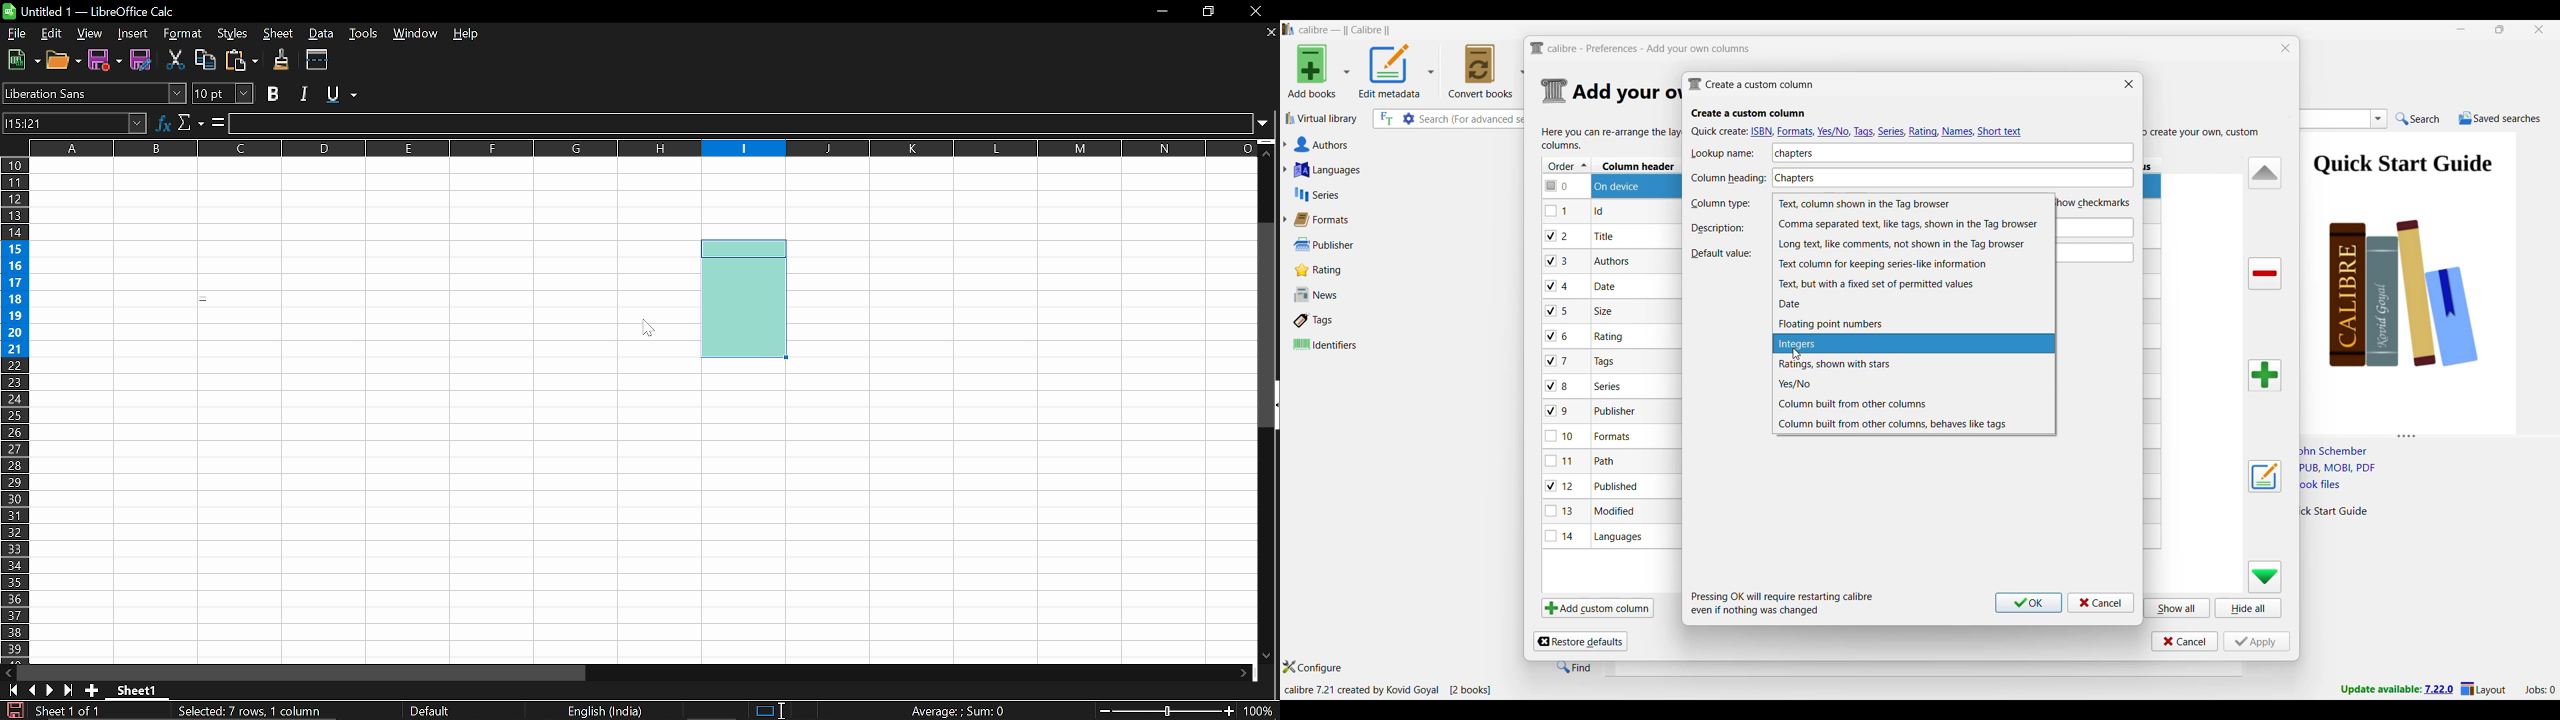 This screenshot has width=2576, height=728. I want to click on Edit settings of a user defined column, so click(2265, 477).